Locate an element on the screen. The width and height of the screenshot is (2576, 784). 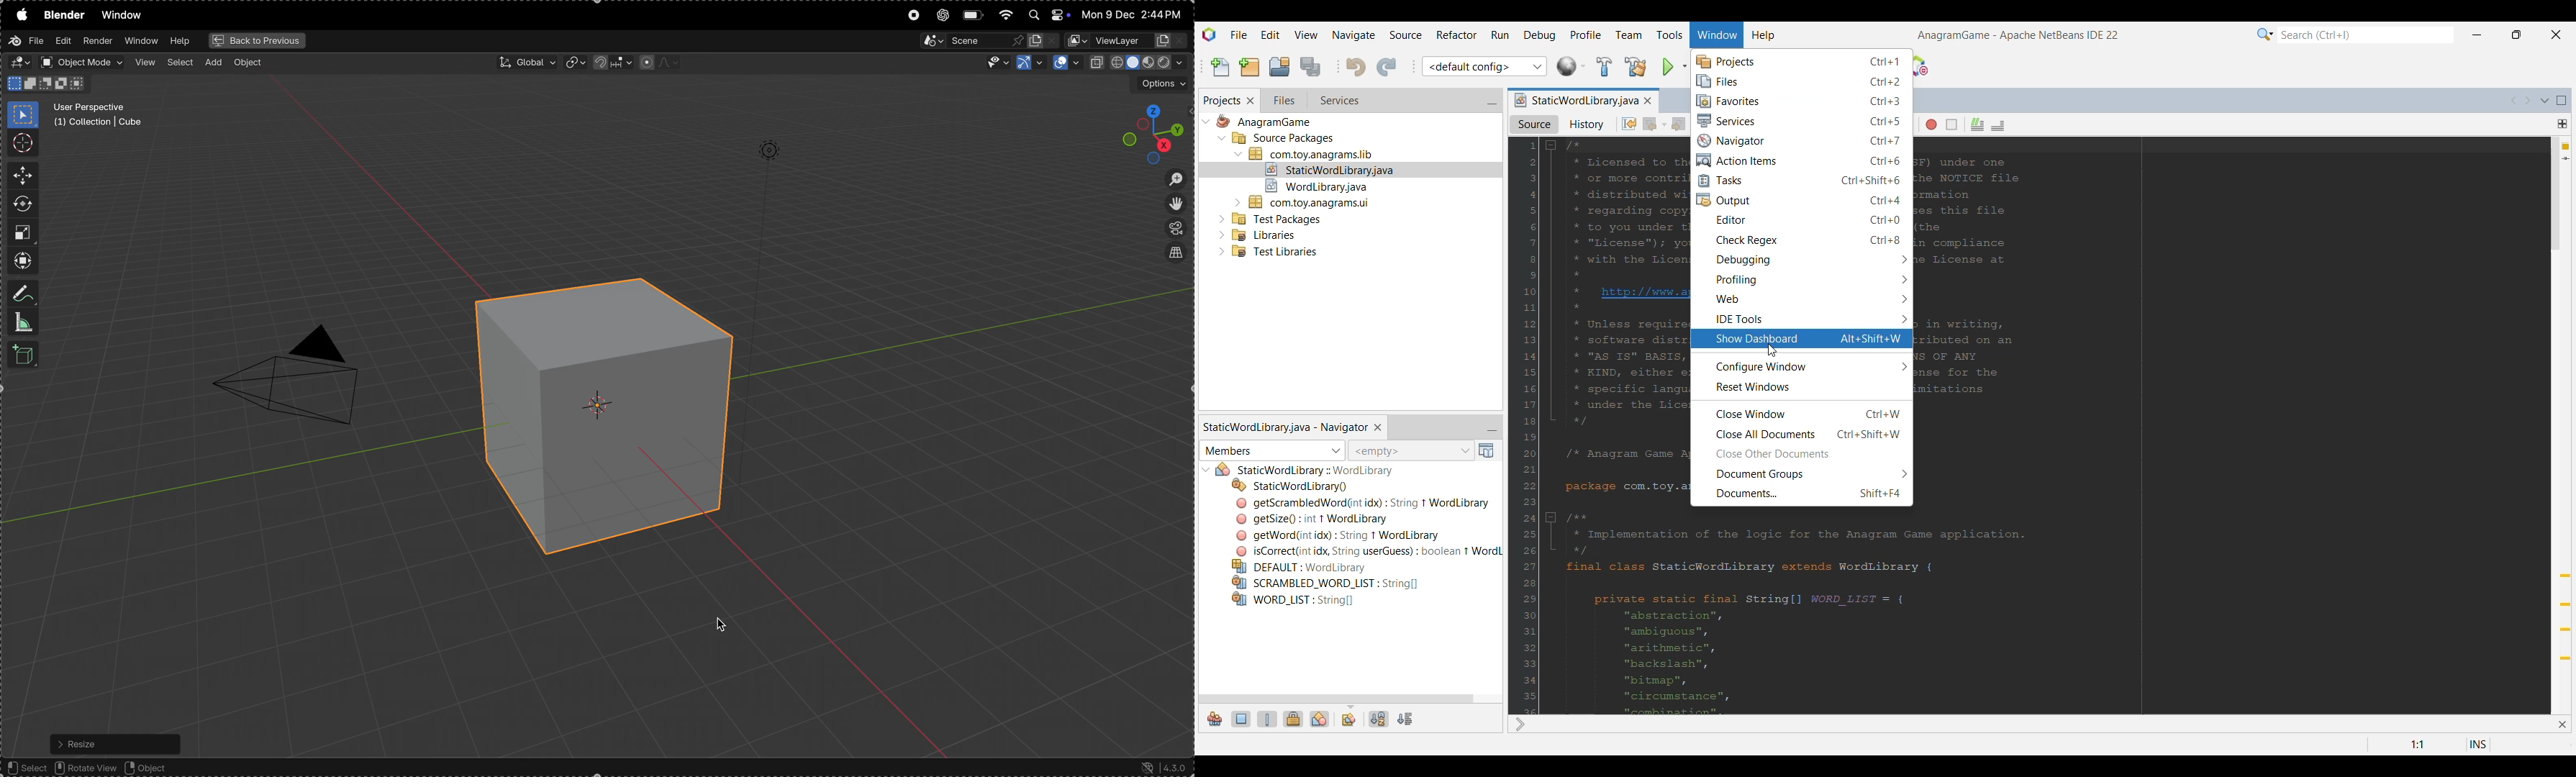
help is located at coordinates (181, 41).